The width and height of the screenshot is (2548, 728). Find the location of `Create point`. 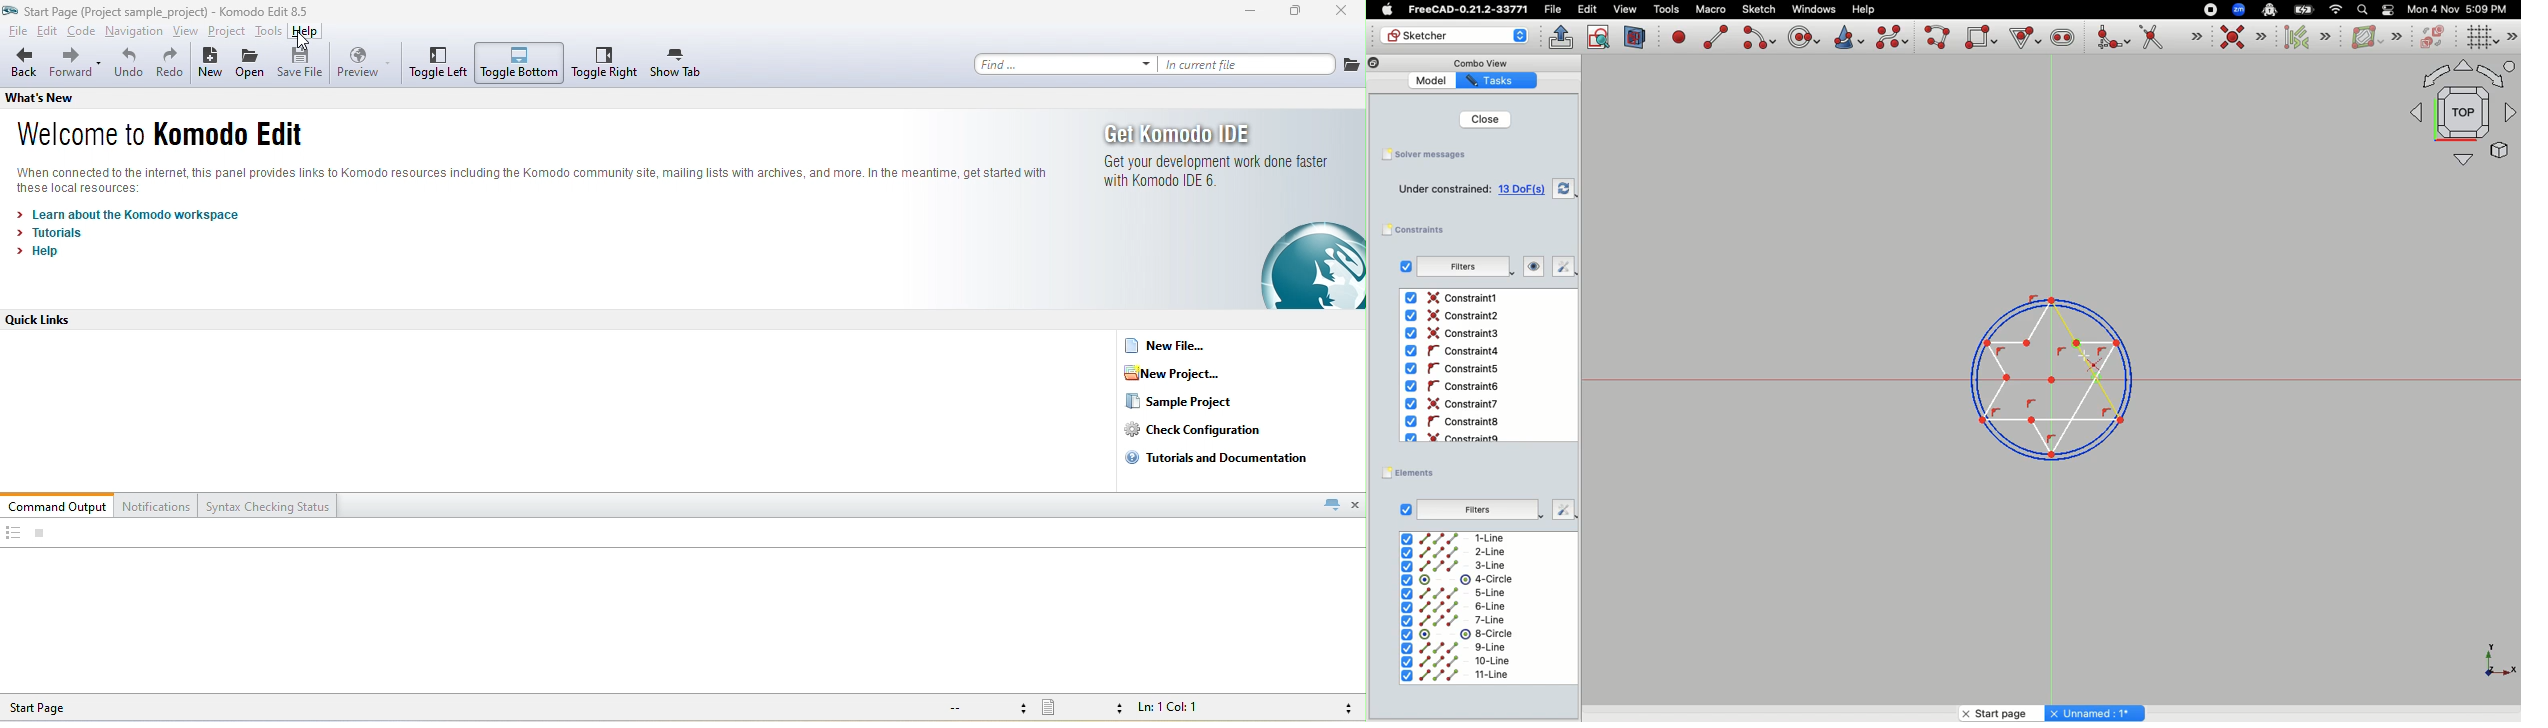

Create point is located at coordinates (1680, 36).